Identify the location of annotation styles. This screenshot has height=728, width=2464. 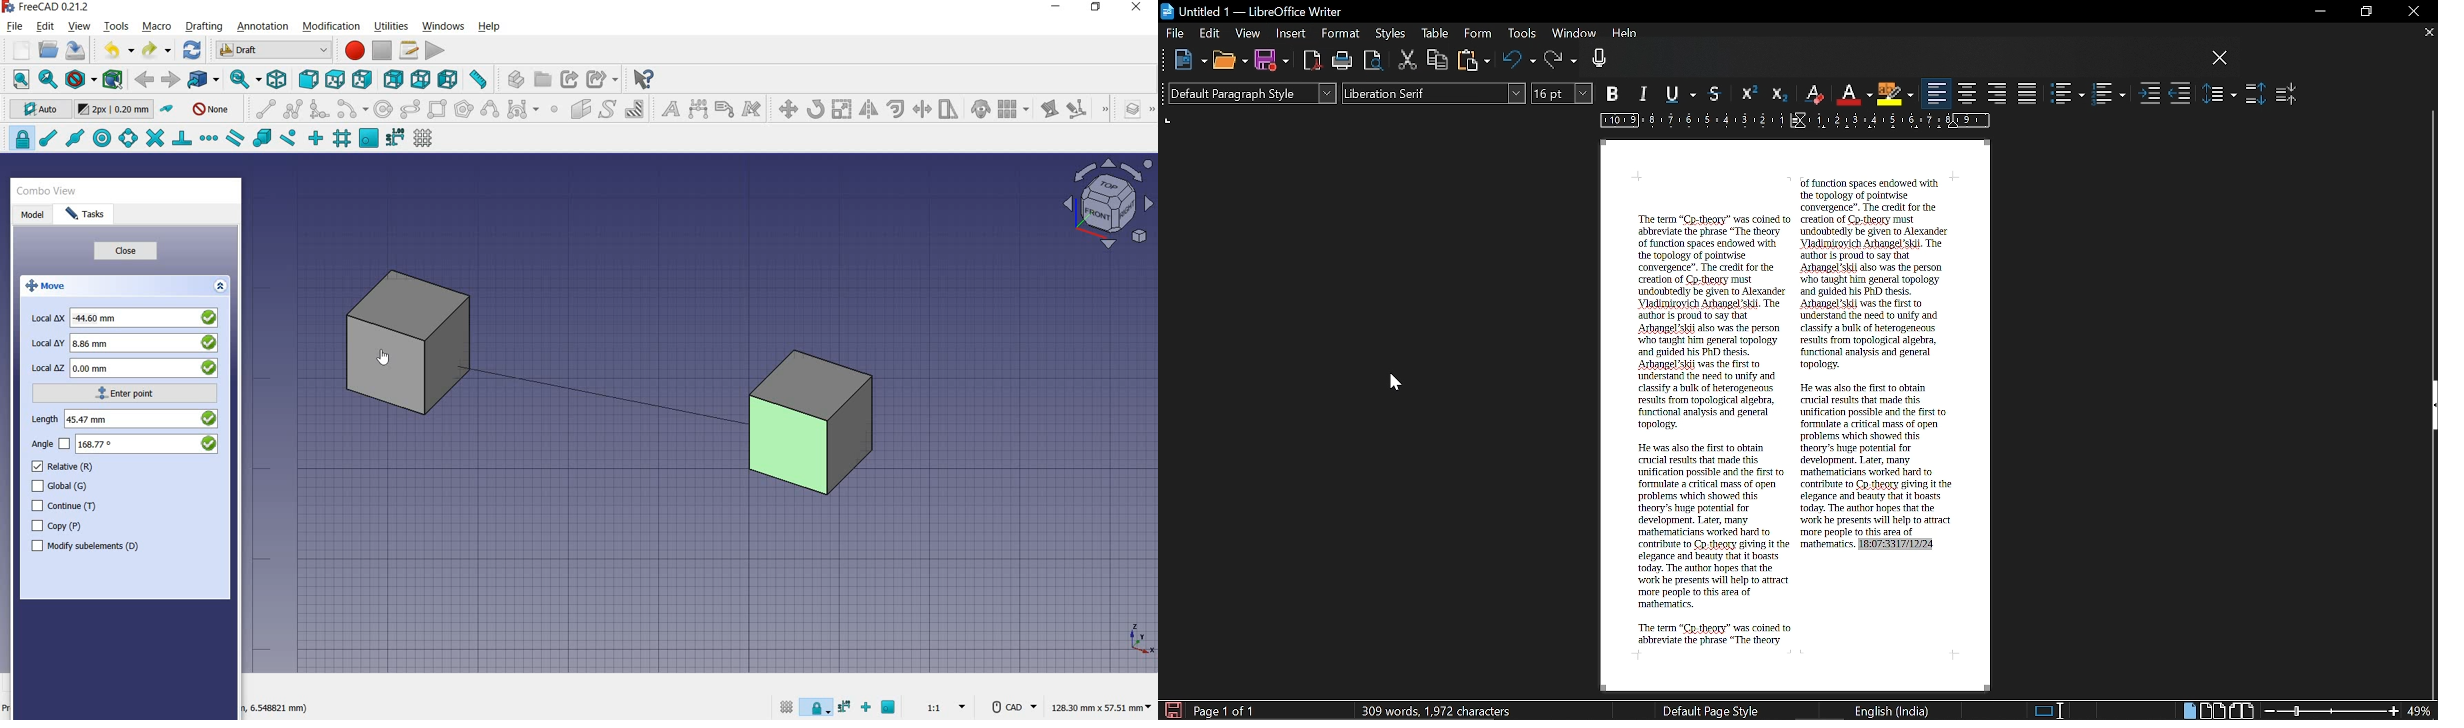
(753, 110).